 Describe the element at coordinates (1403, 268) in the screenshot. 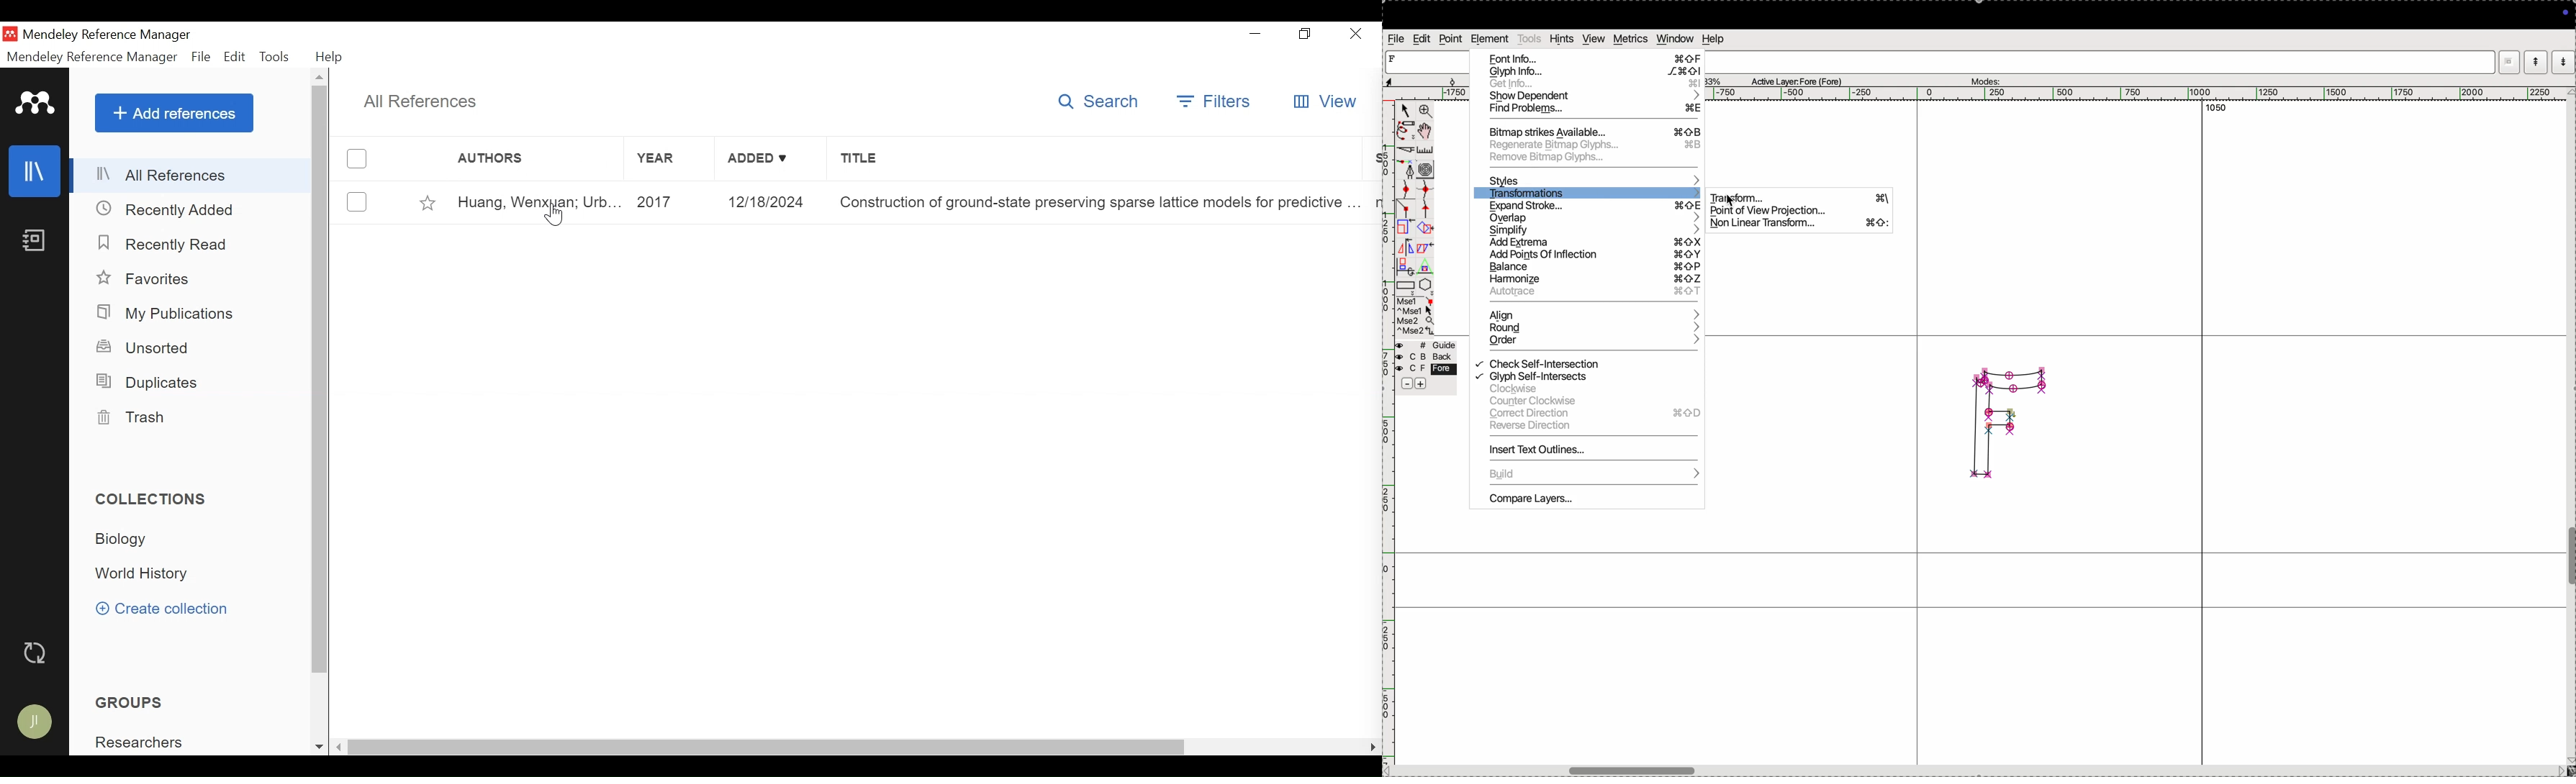

I see `duplicate` at that location.